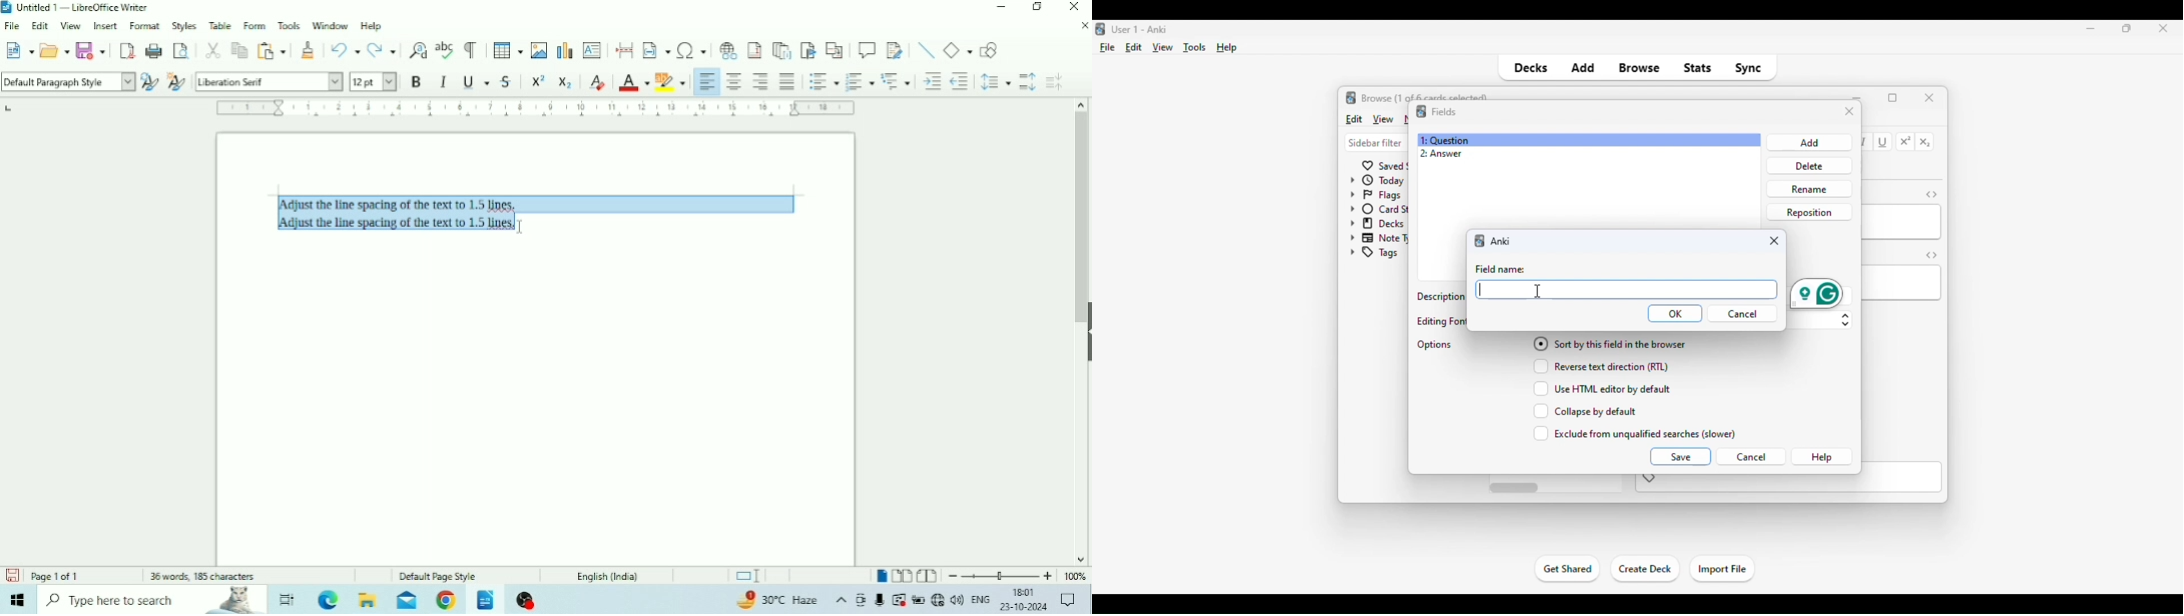 This screenshot has width=2184, height=616. Describe the element at coordinates (938, 600) in the screenshot. I see `Internet` at that location.